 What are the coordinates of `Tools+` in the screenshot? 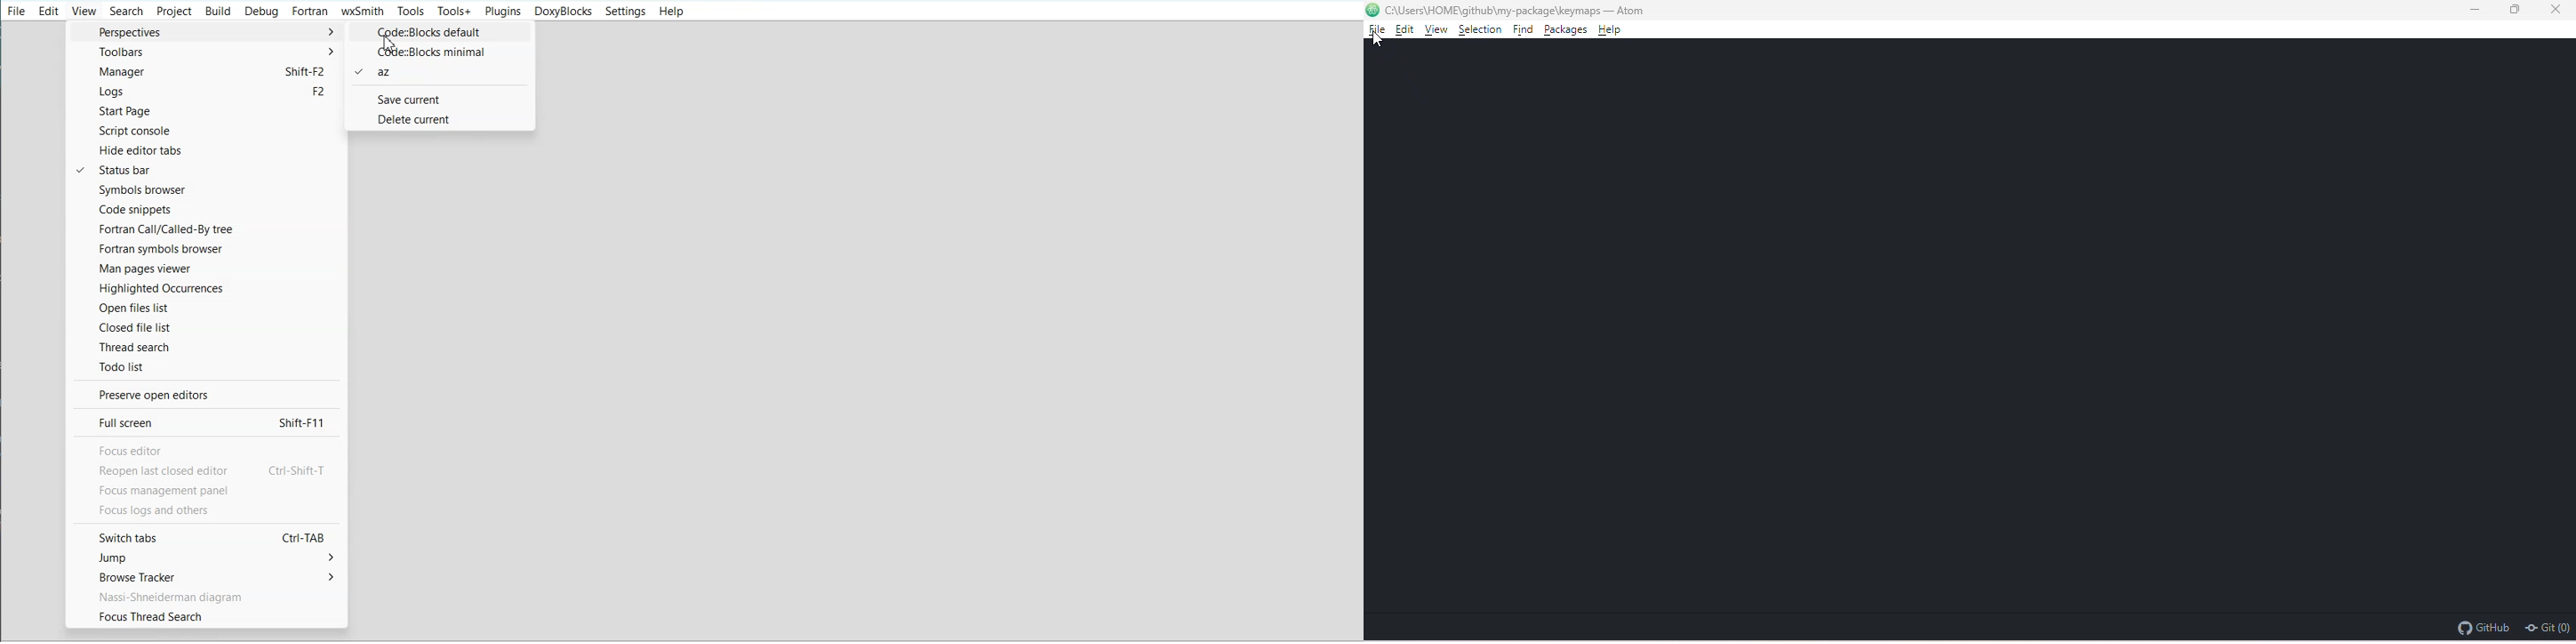 It's located at (454, 11).